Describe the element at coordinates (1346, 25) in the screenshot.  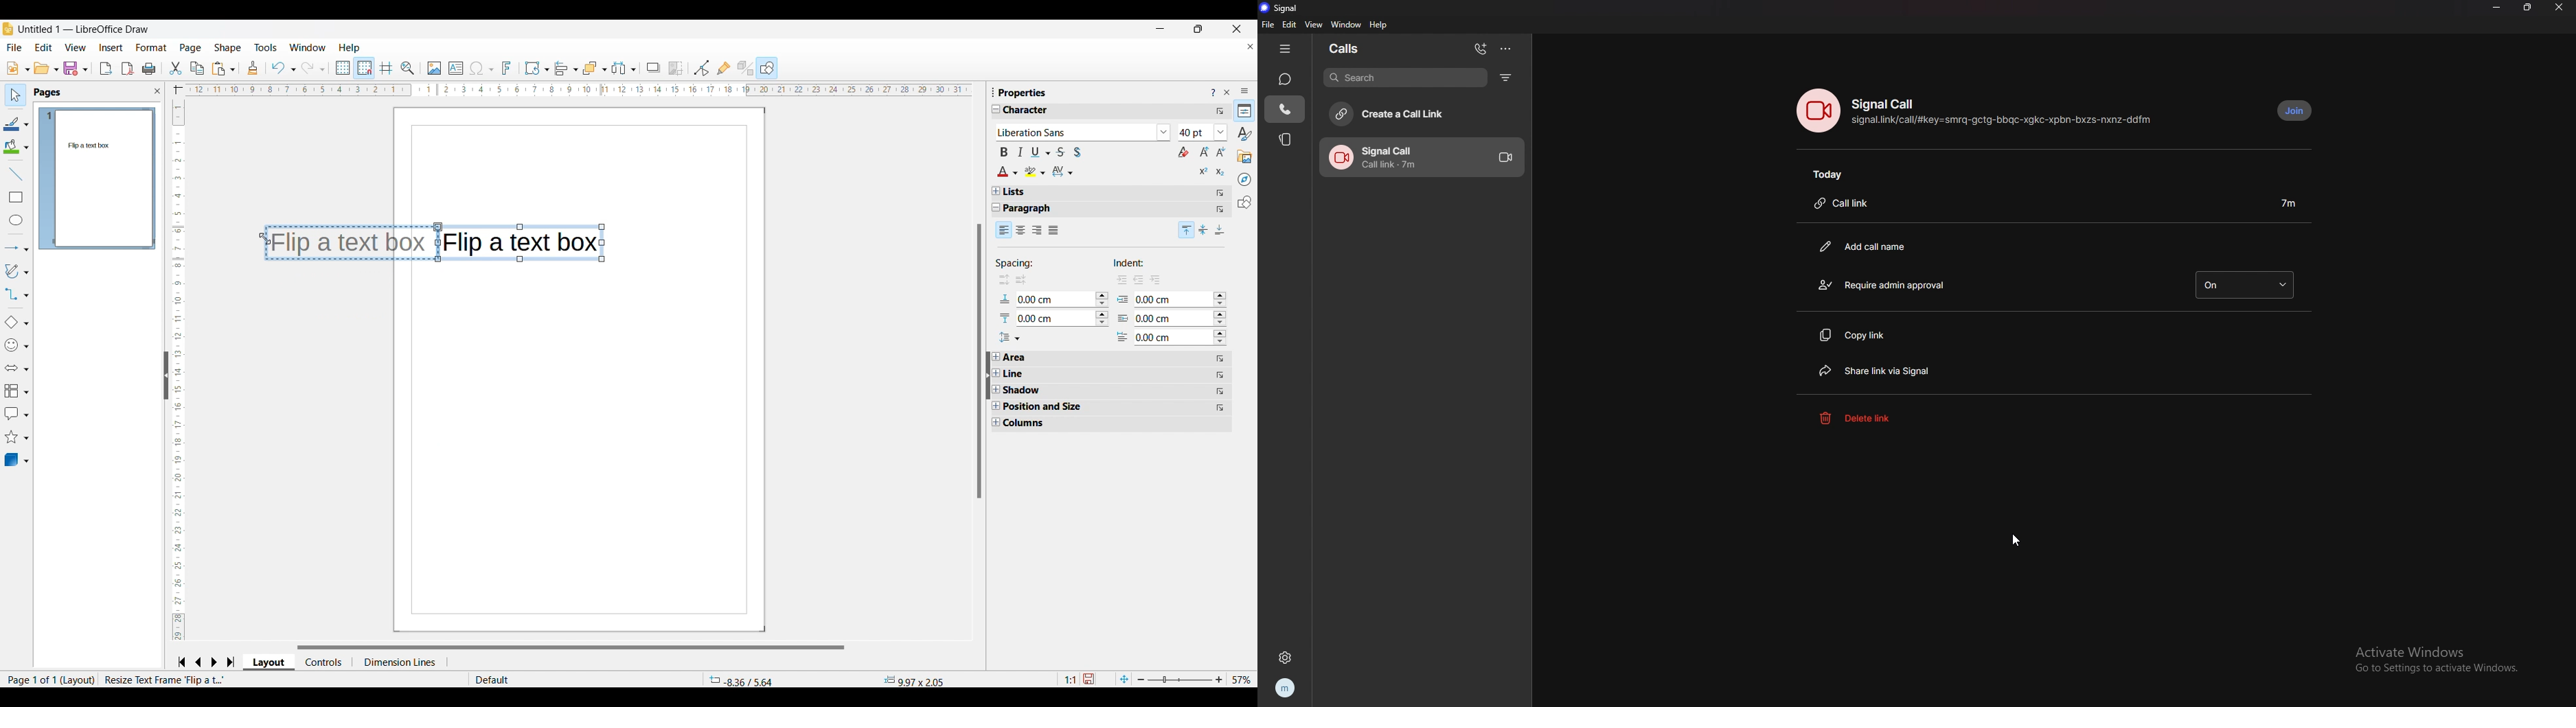
I see `window` at that location.